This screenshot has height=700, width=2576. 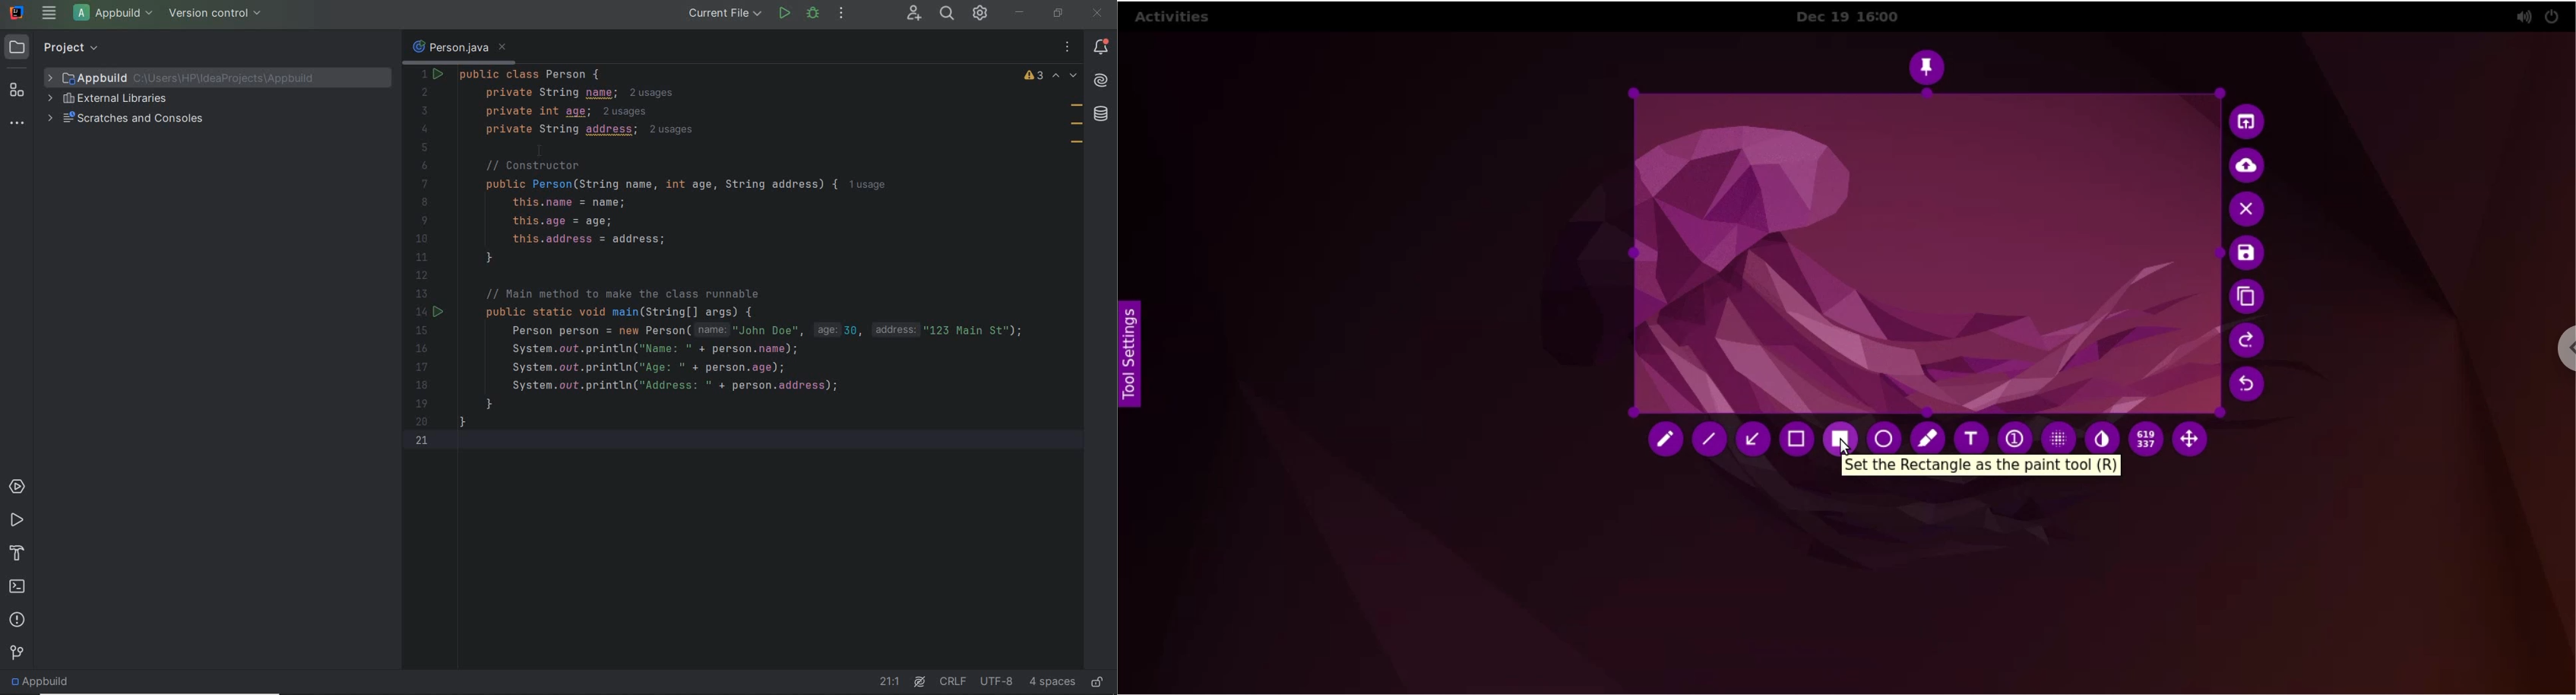 I want to click on external libraries, so click(x=108, y=99).